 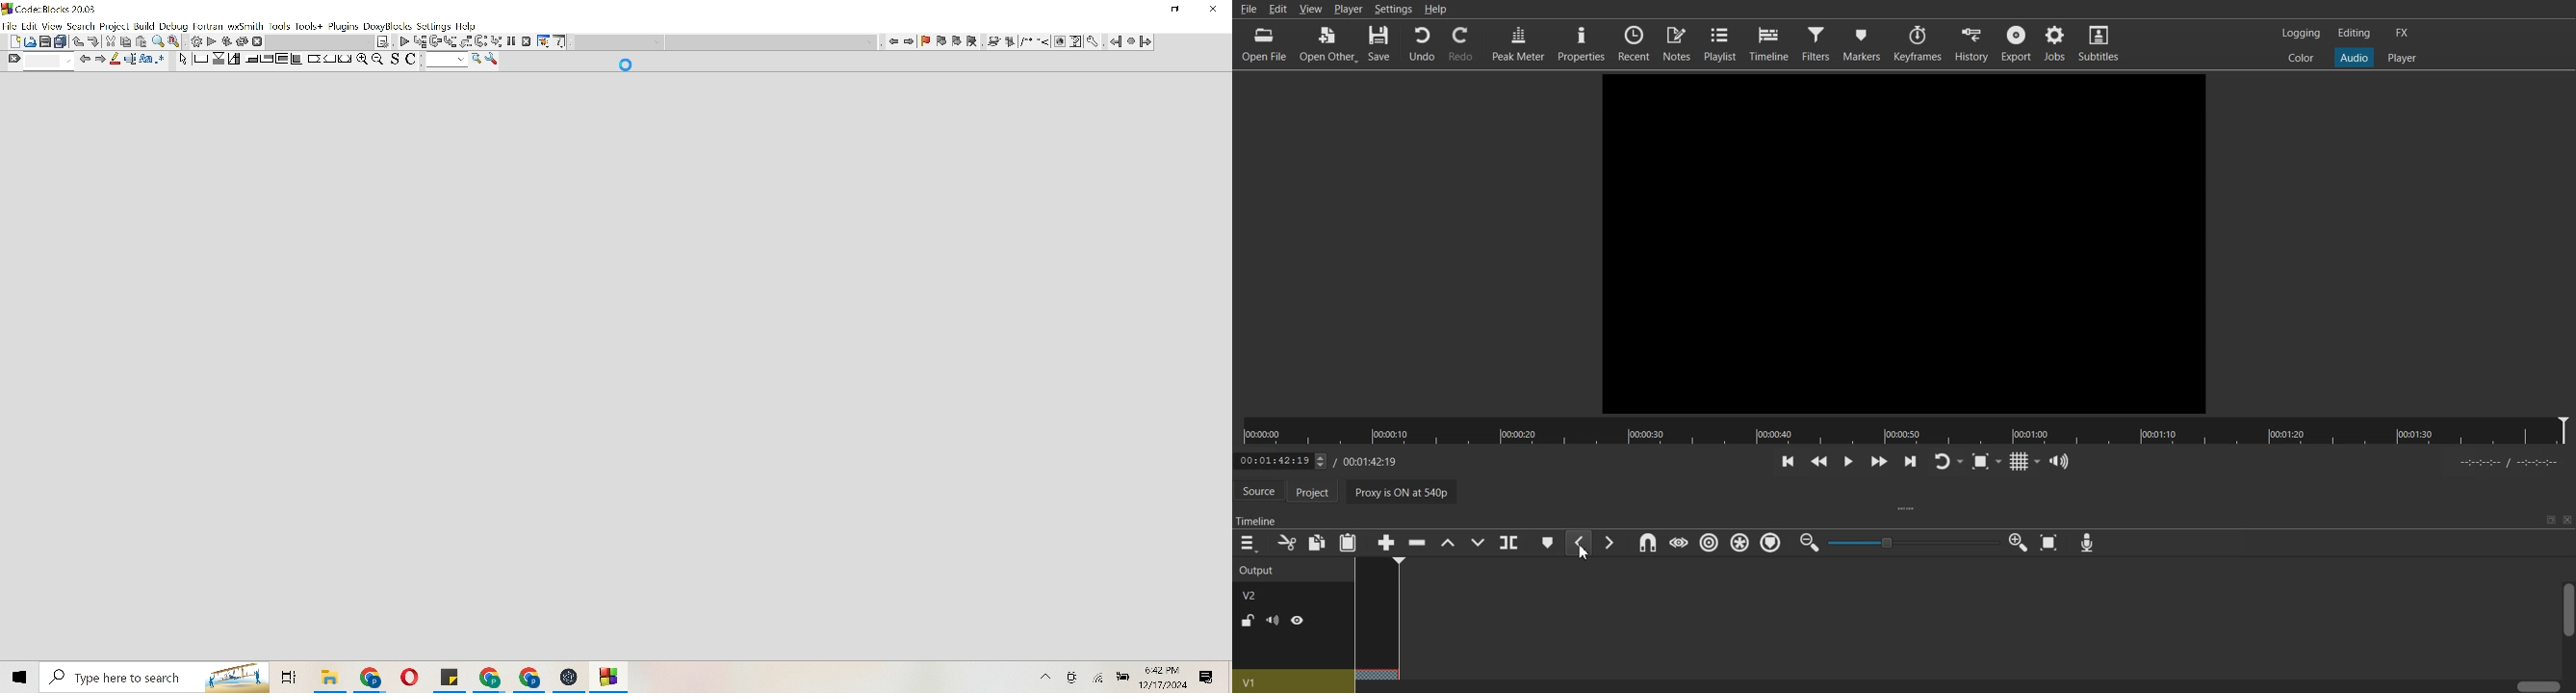 What do you see at coordinates (1864, 42) in the screenshot?
I see `Markers` at bounding box center [1864, 42].